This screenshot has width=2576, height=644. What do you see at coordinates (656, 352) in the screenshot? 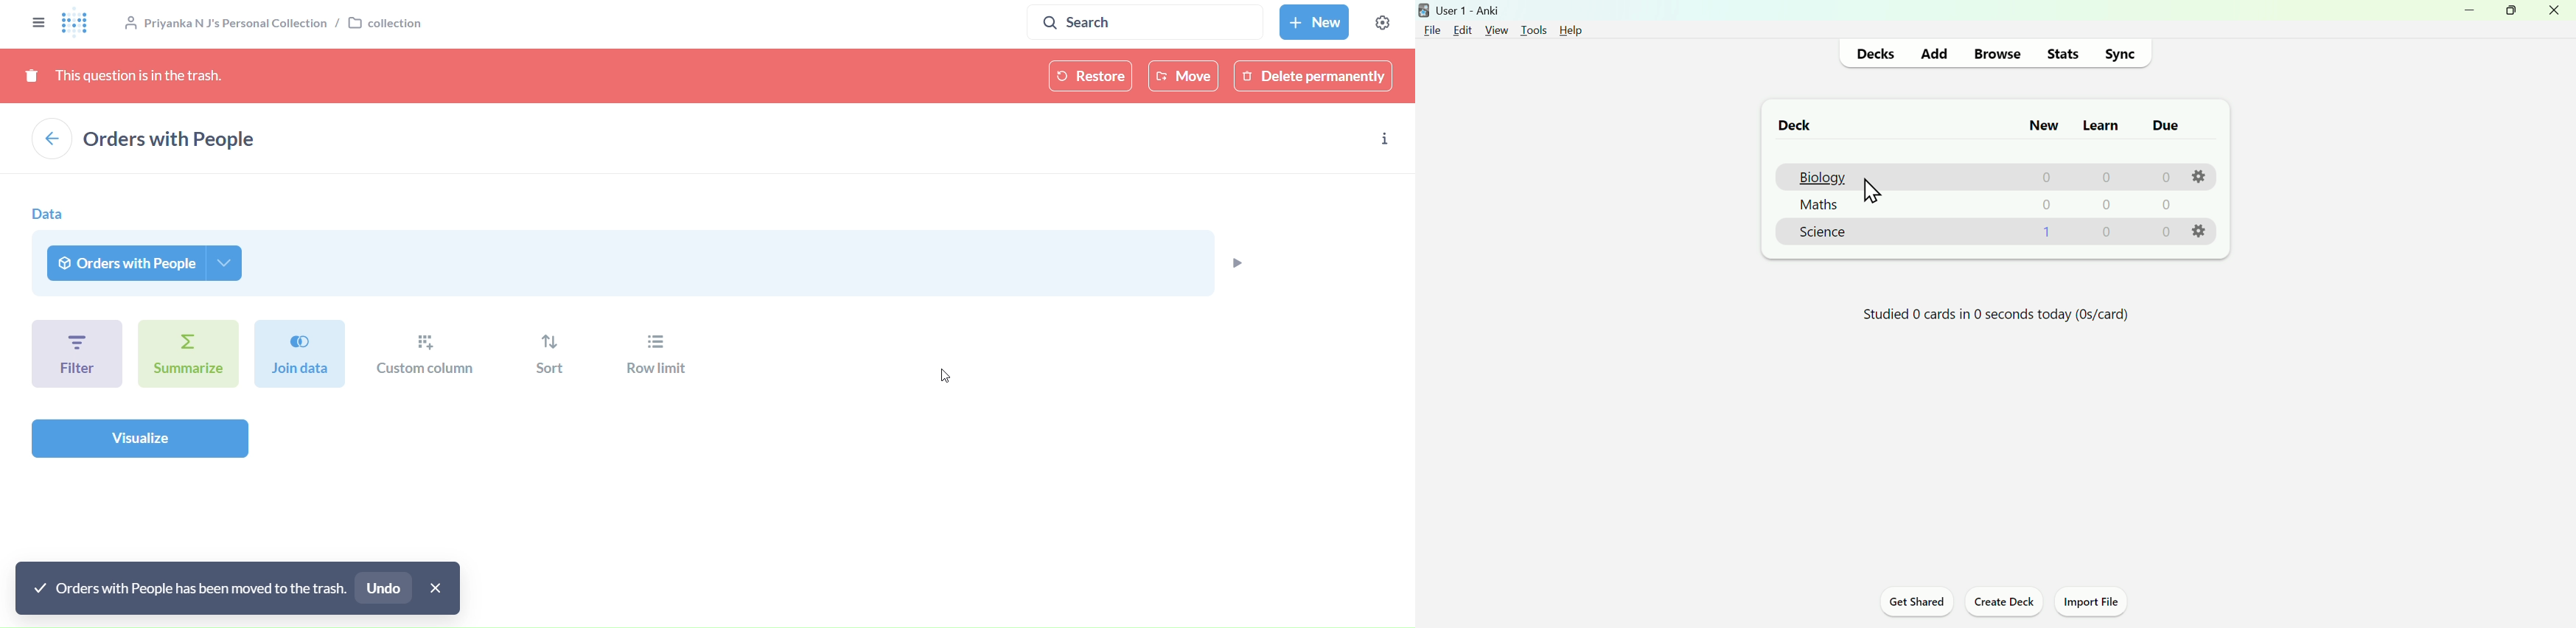
I see `row limit` at bounding box center [656, 352].